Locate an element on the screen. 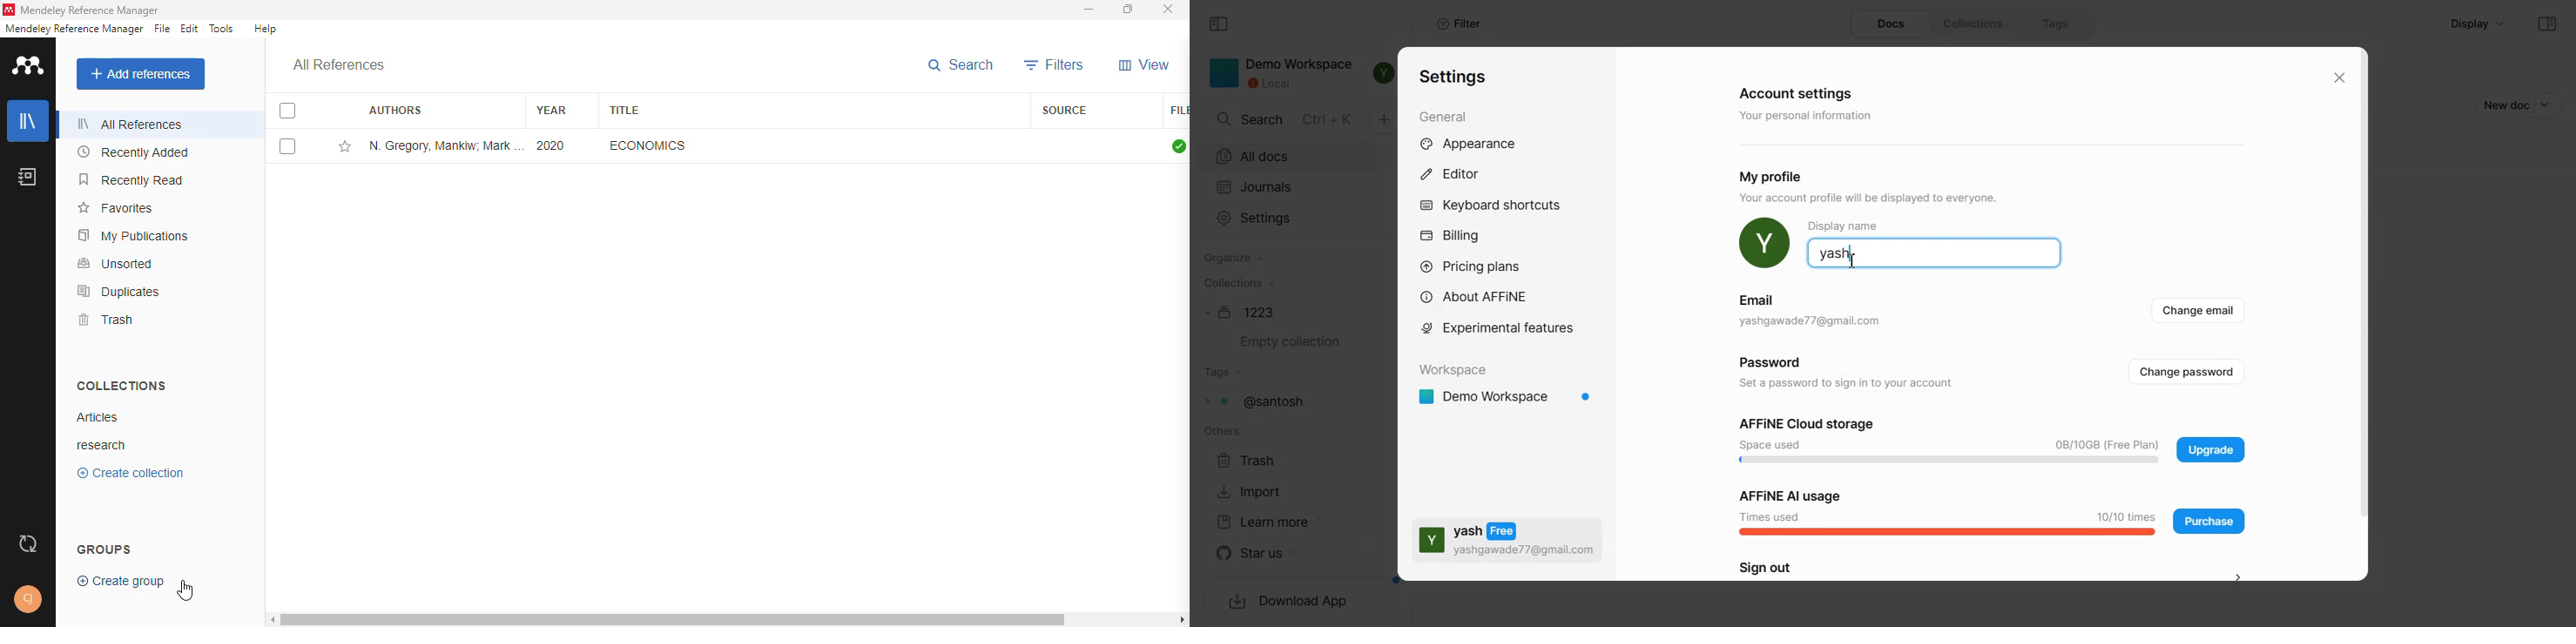 Image resolution: width=2576 pixels, height=644 pixels. Trash is located at coordinates (1255, 459).